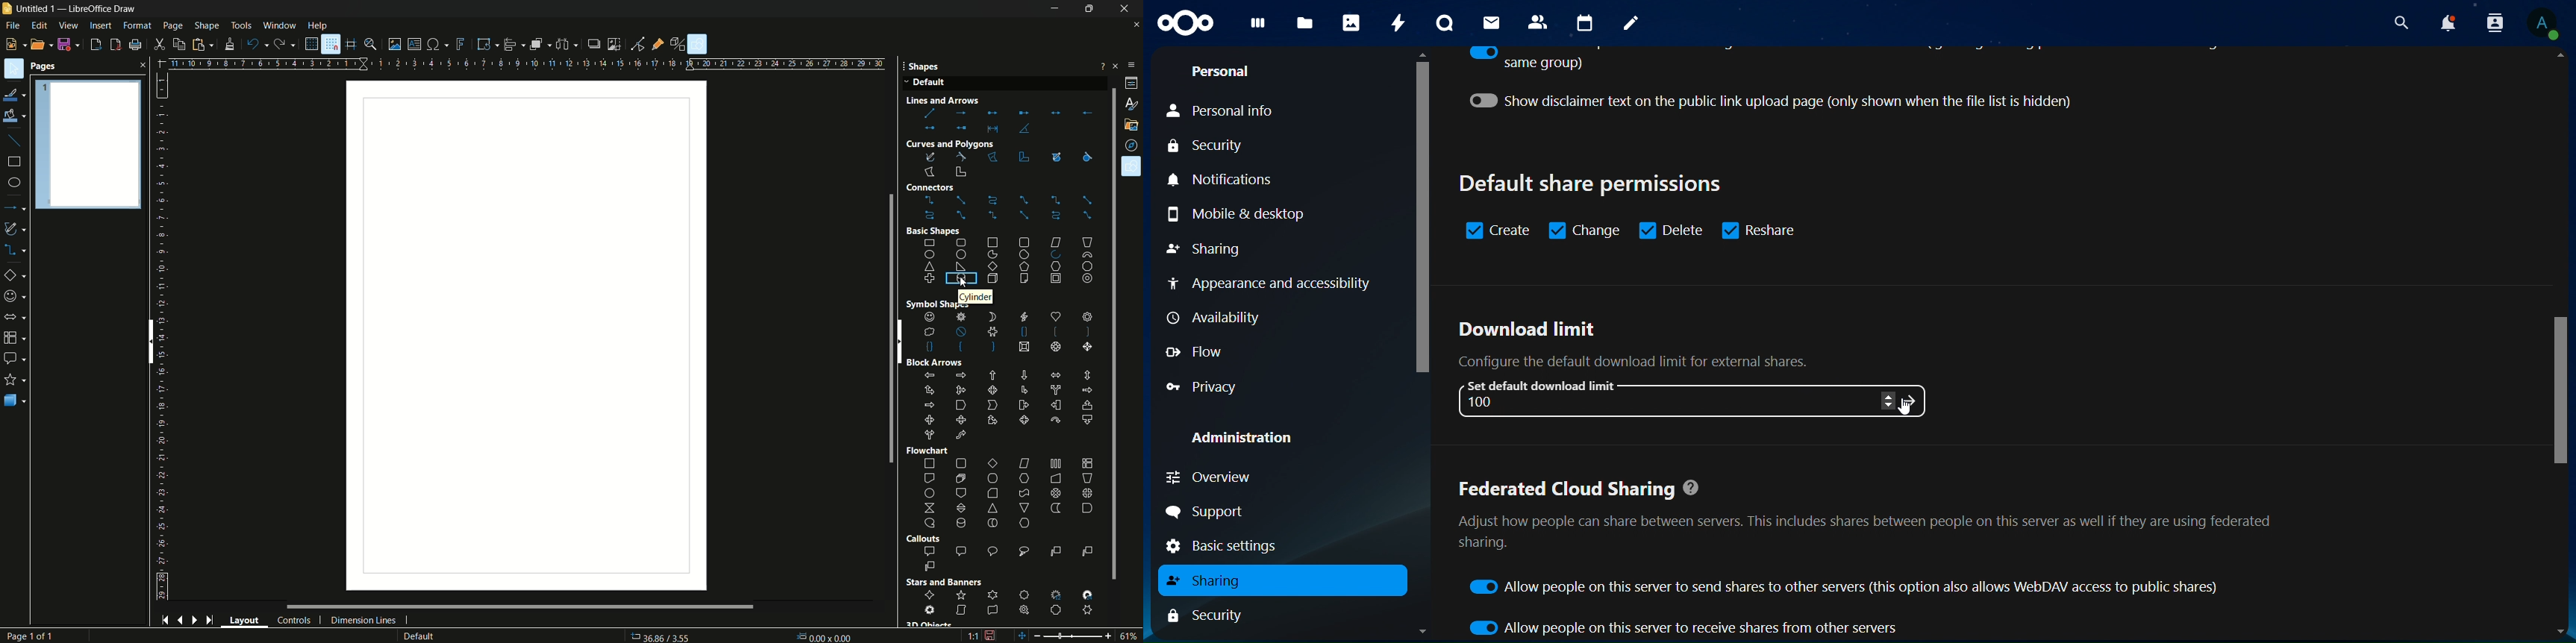 This screenshot has height=644, width=2576. What do you see at coordinates (826, 634) in the screenshot?
I see `0.00` at bounding box center [826, 634].